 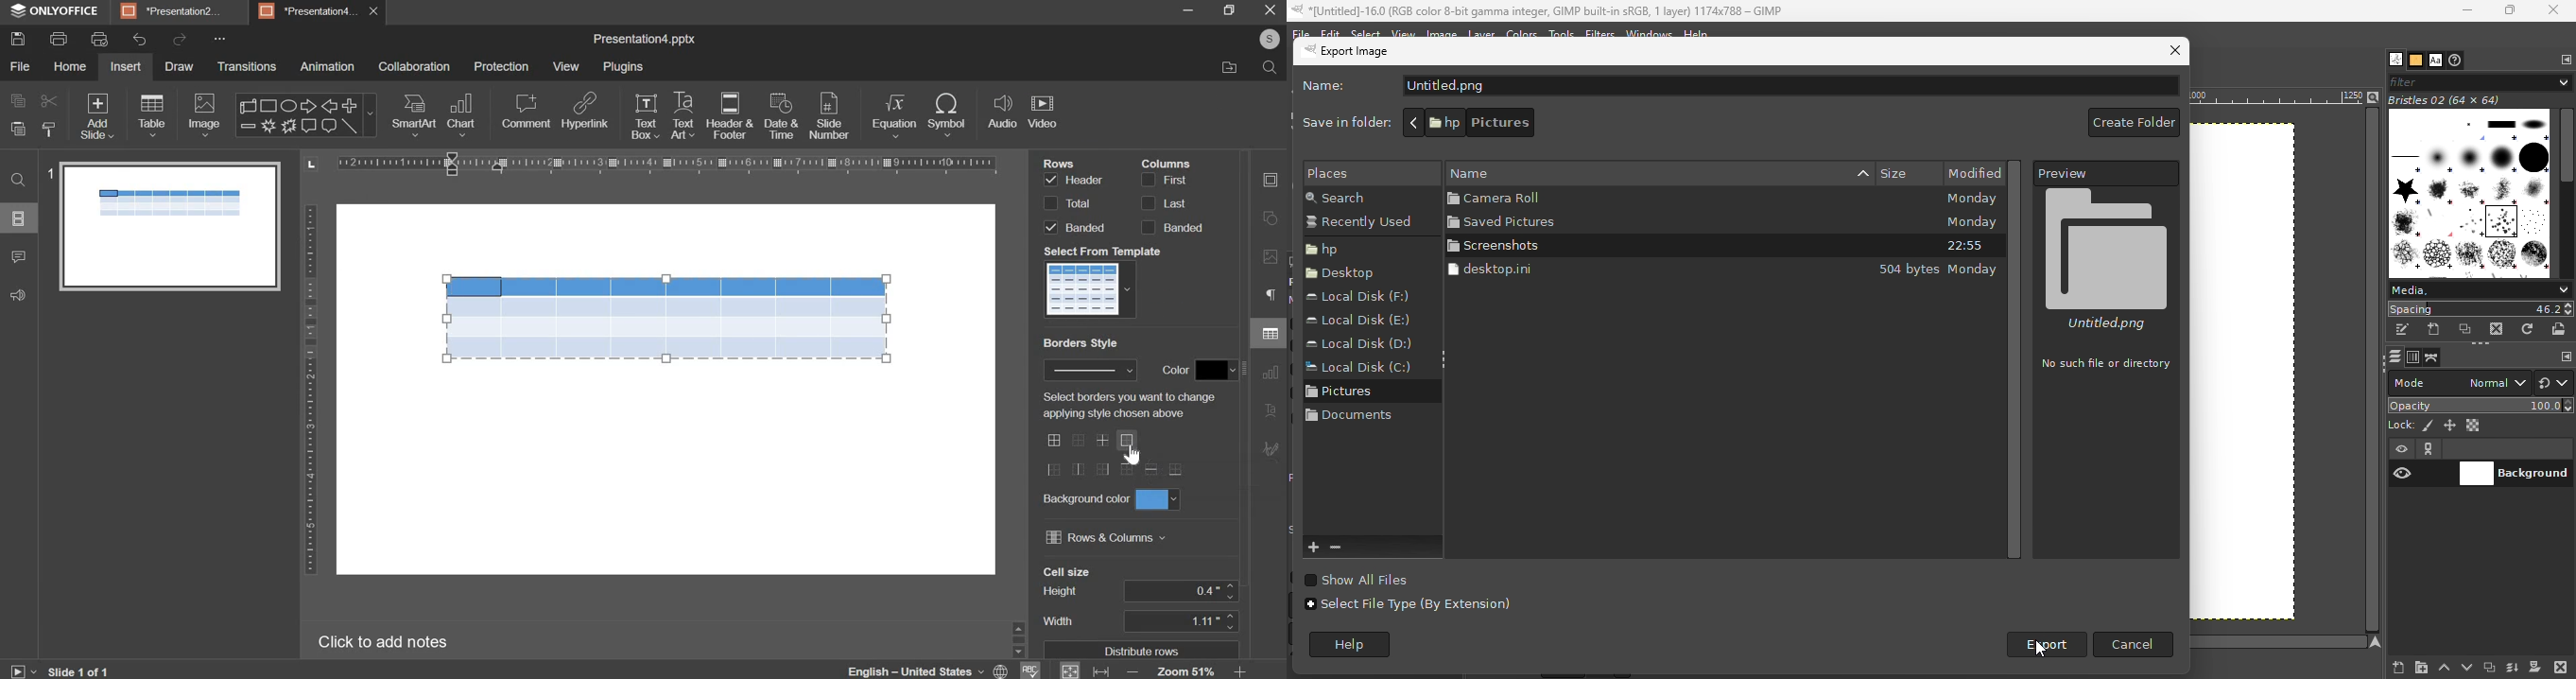 What do you see at coordinates (568, 66) in the screenshot?
I see `view` at bounding box center [568, 66].